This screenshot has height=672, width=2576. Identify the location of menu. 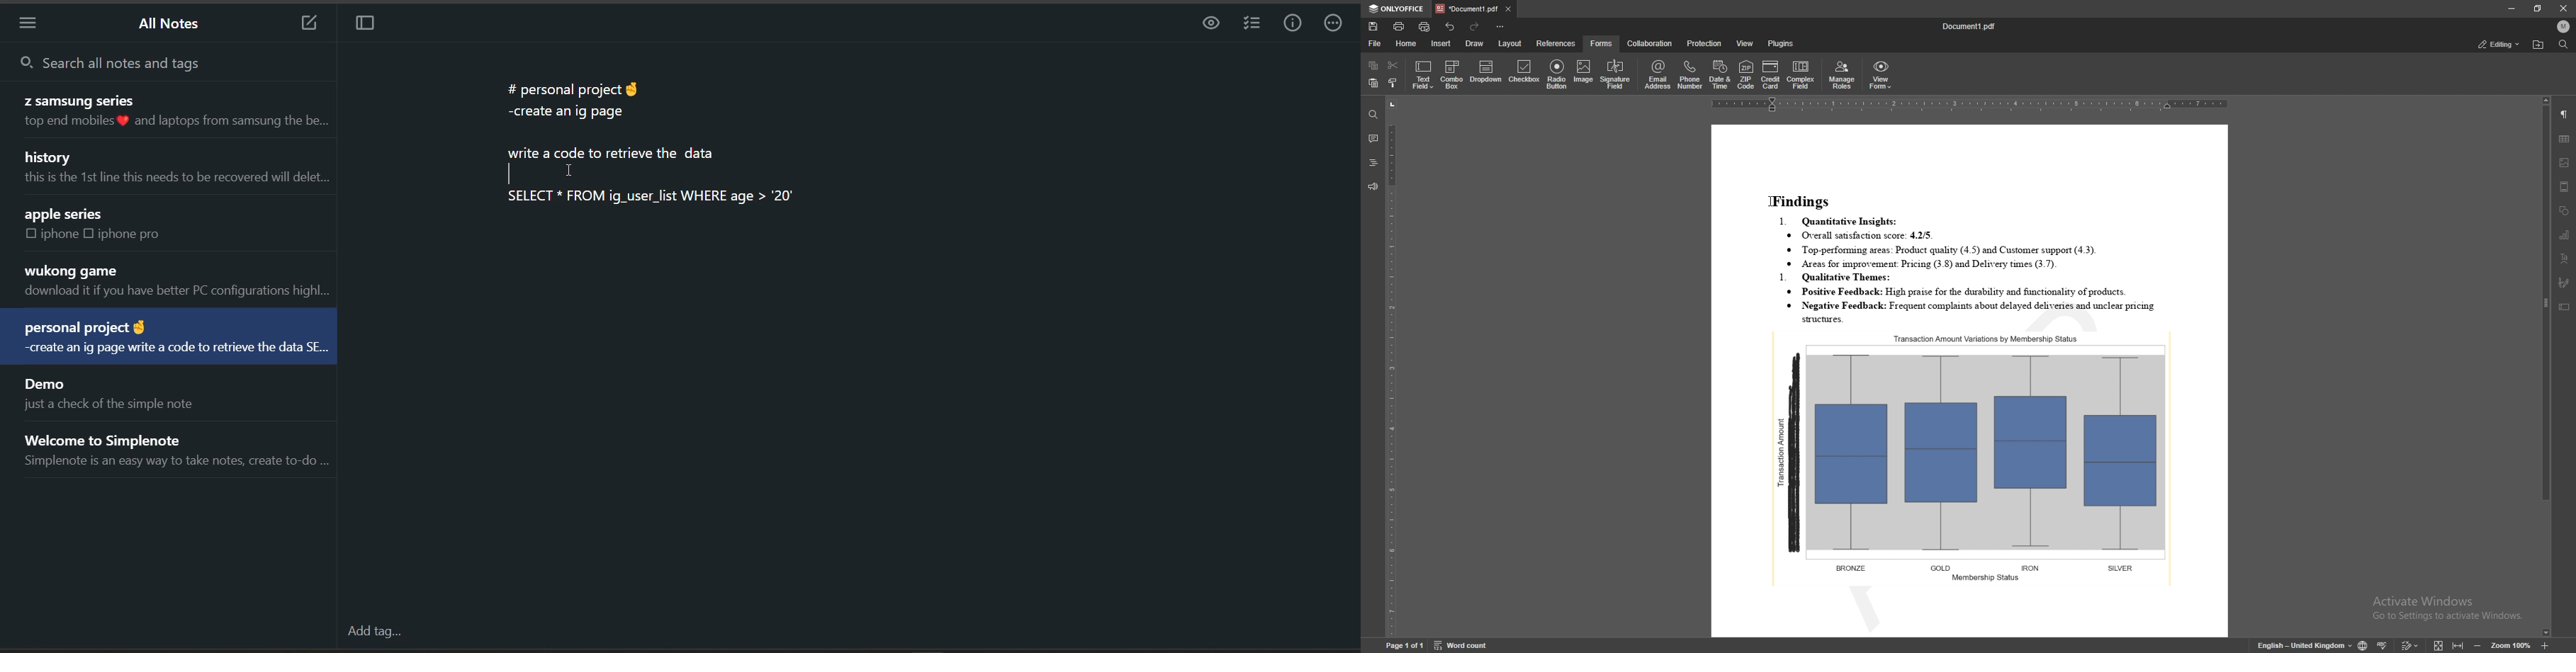
(33, 23).